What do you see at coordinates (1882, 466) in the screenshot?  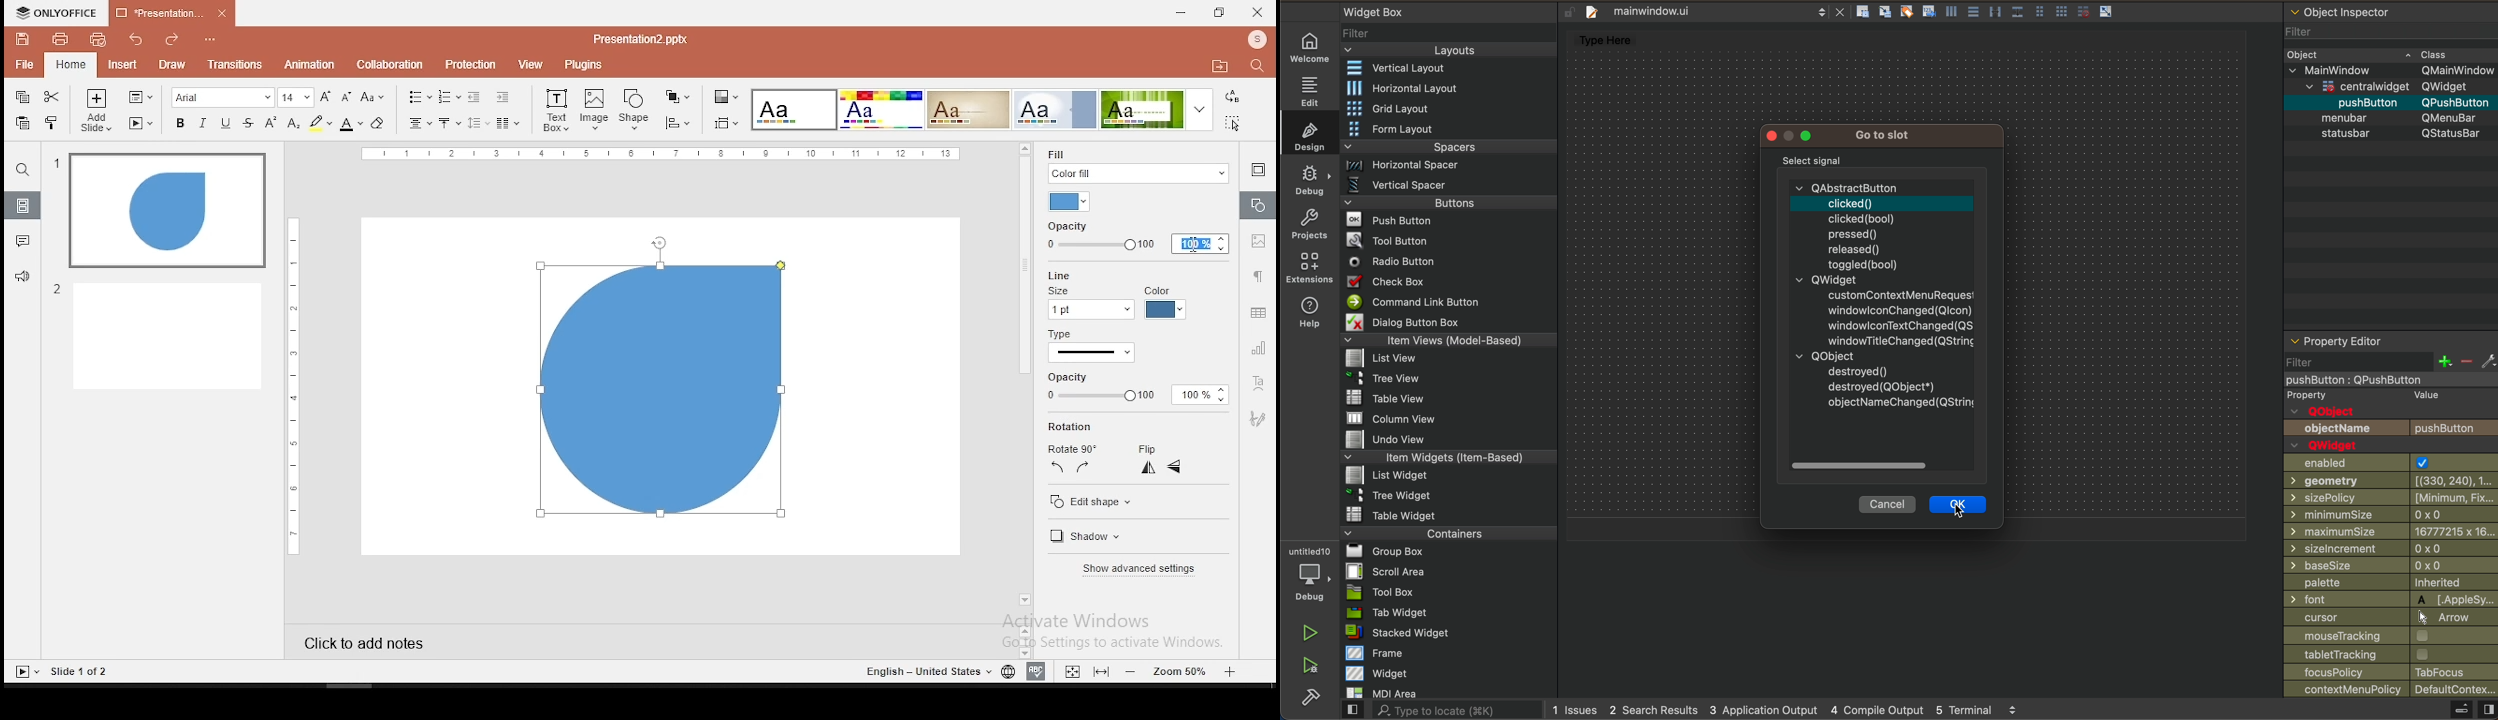 I see `scroll` at bounding box center [1882, 466].